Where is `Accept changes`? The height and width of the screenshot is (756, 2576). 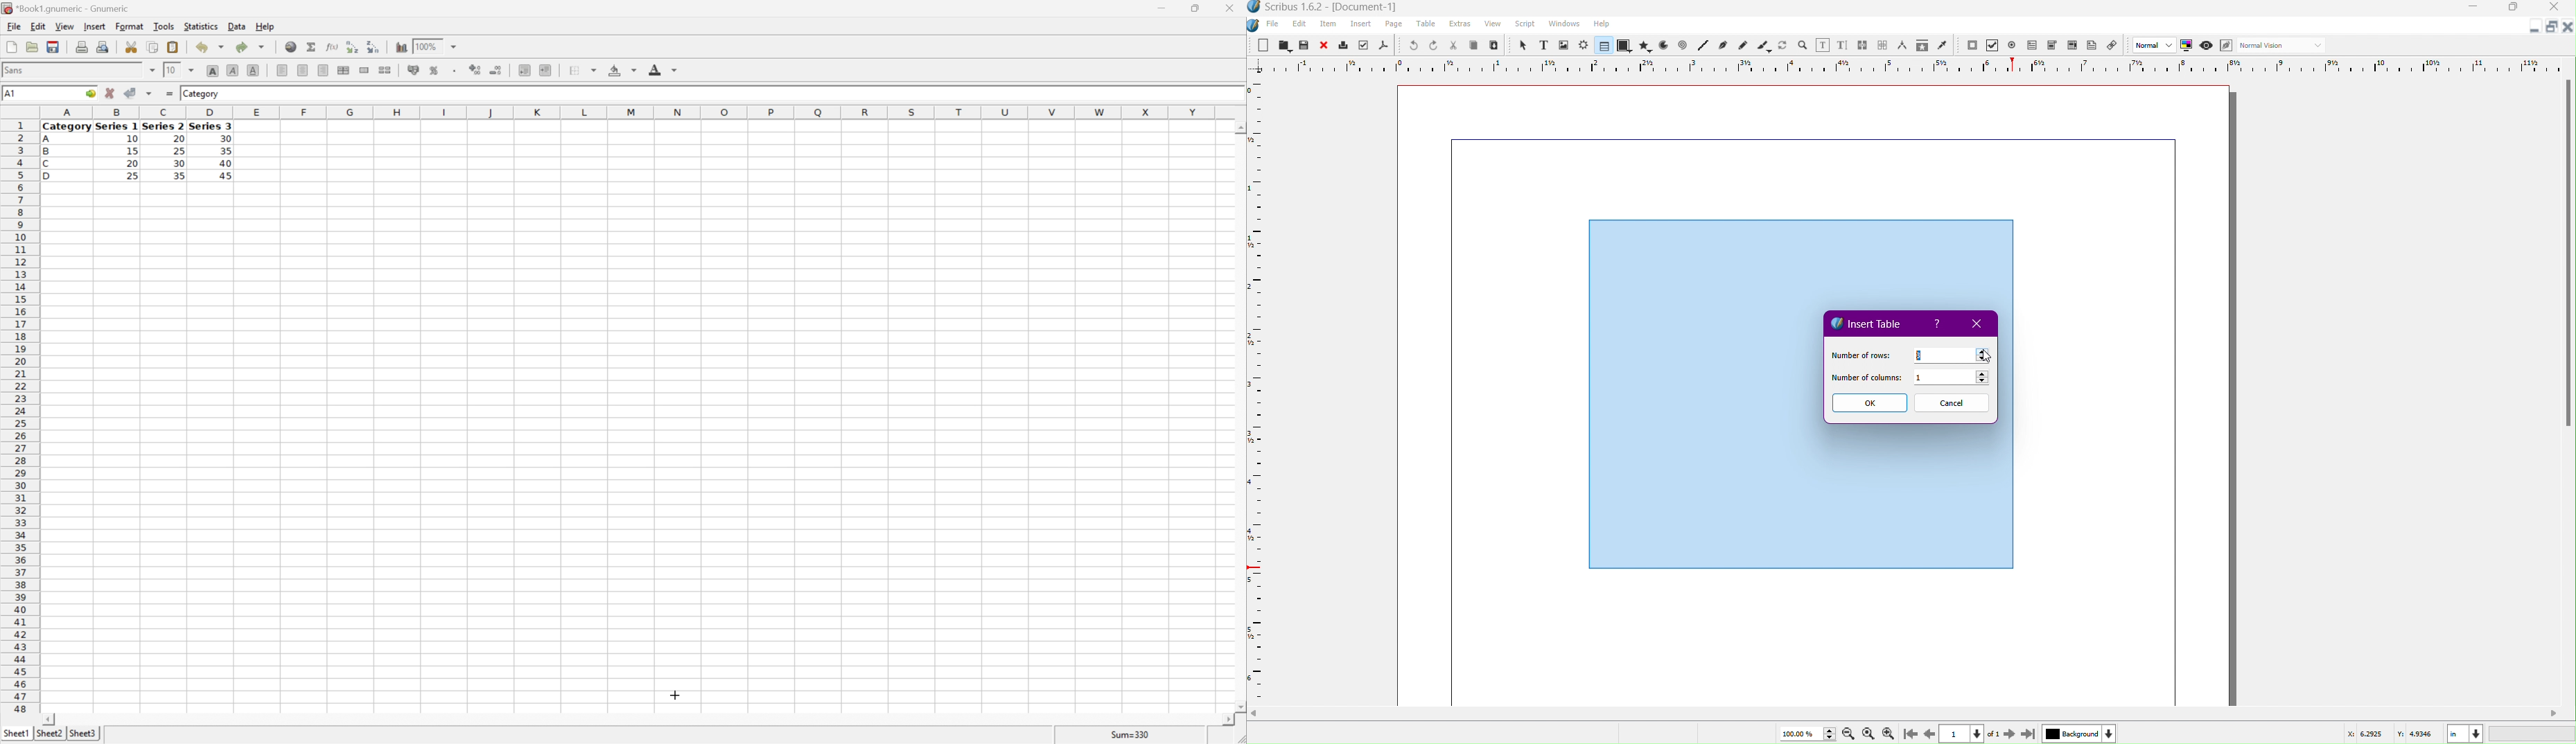
Accept changes is located at coordinates (129, 93).